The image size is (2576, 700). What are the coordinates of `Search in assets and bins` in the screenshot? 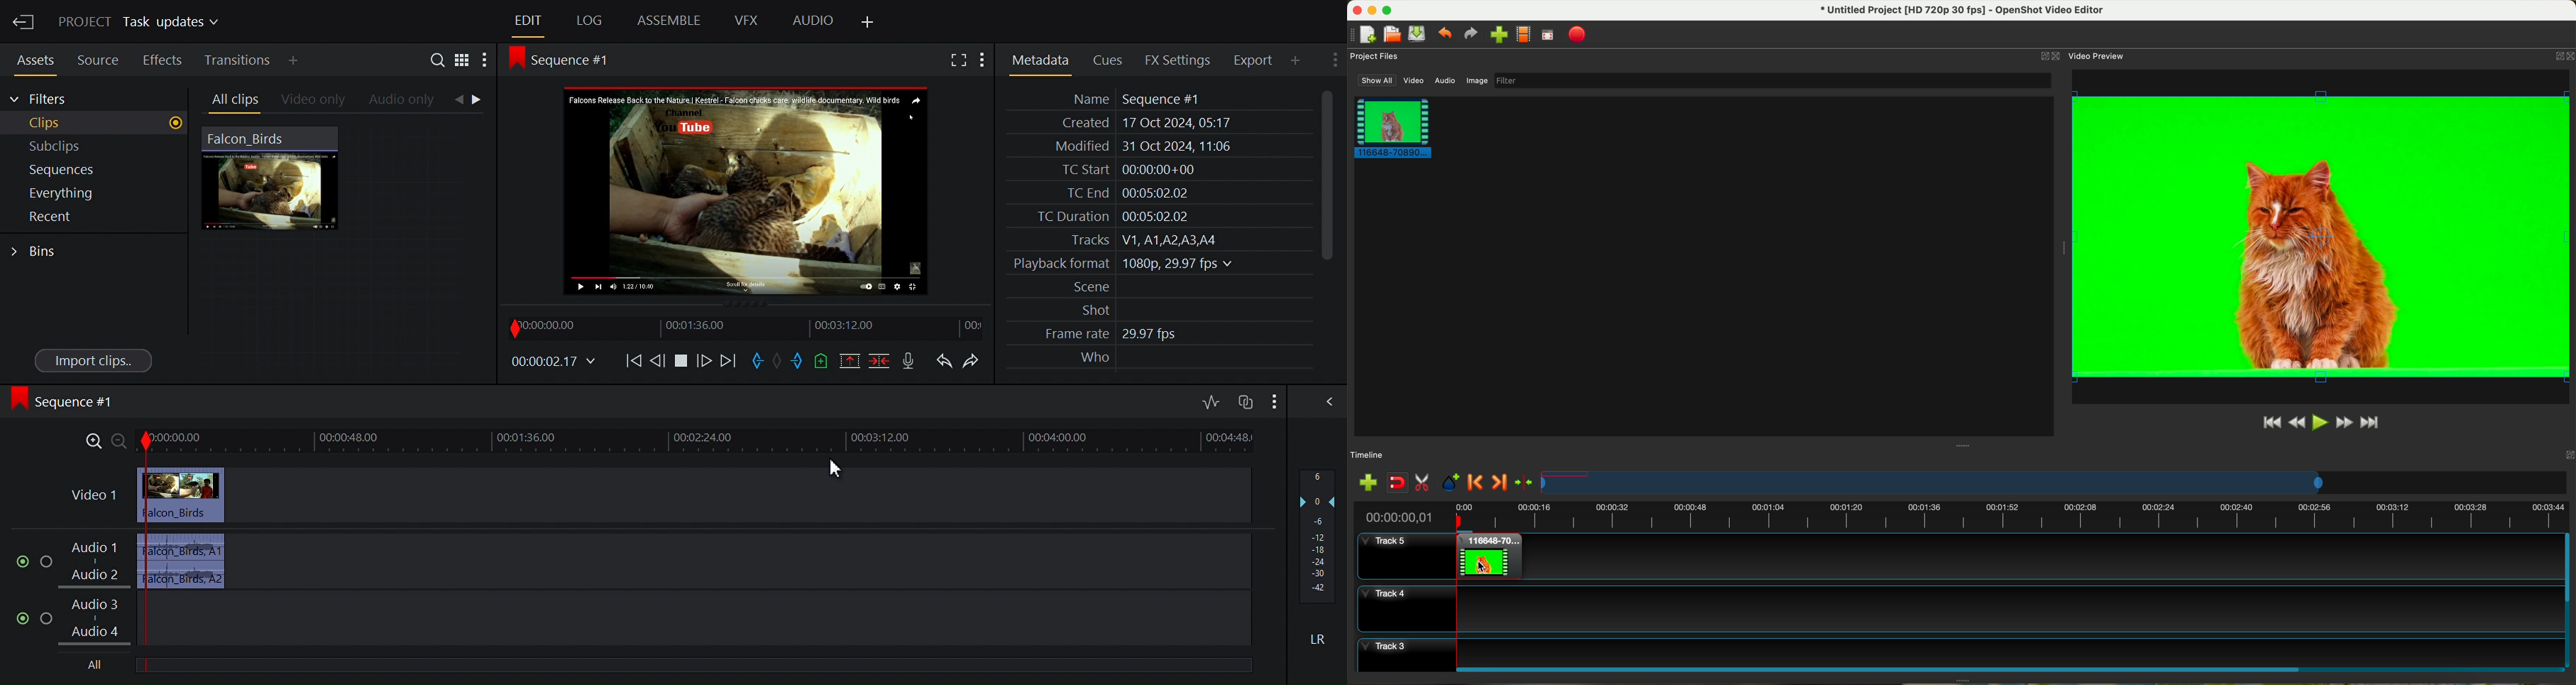 It's located at (437, 58).